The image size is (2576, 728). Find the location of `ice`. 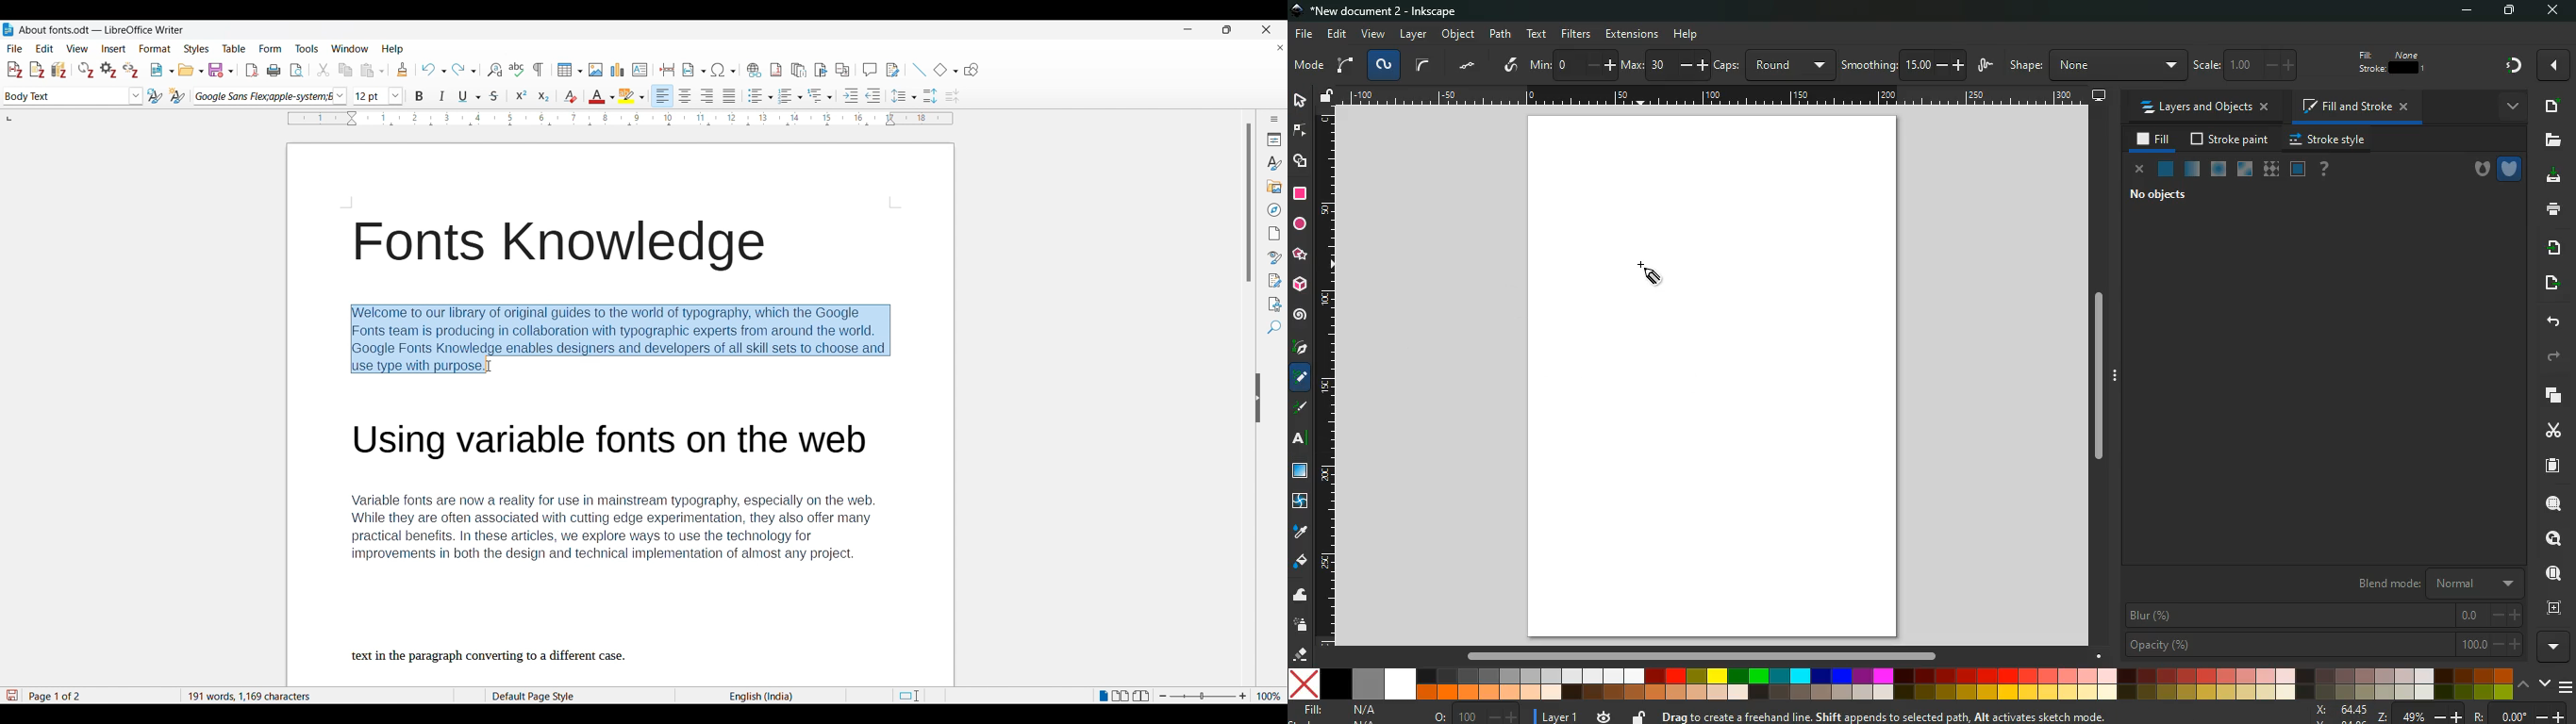

ice is located at coordinates (2219, 168).